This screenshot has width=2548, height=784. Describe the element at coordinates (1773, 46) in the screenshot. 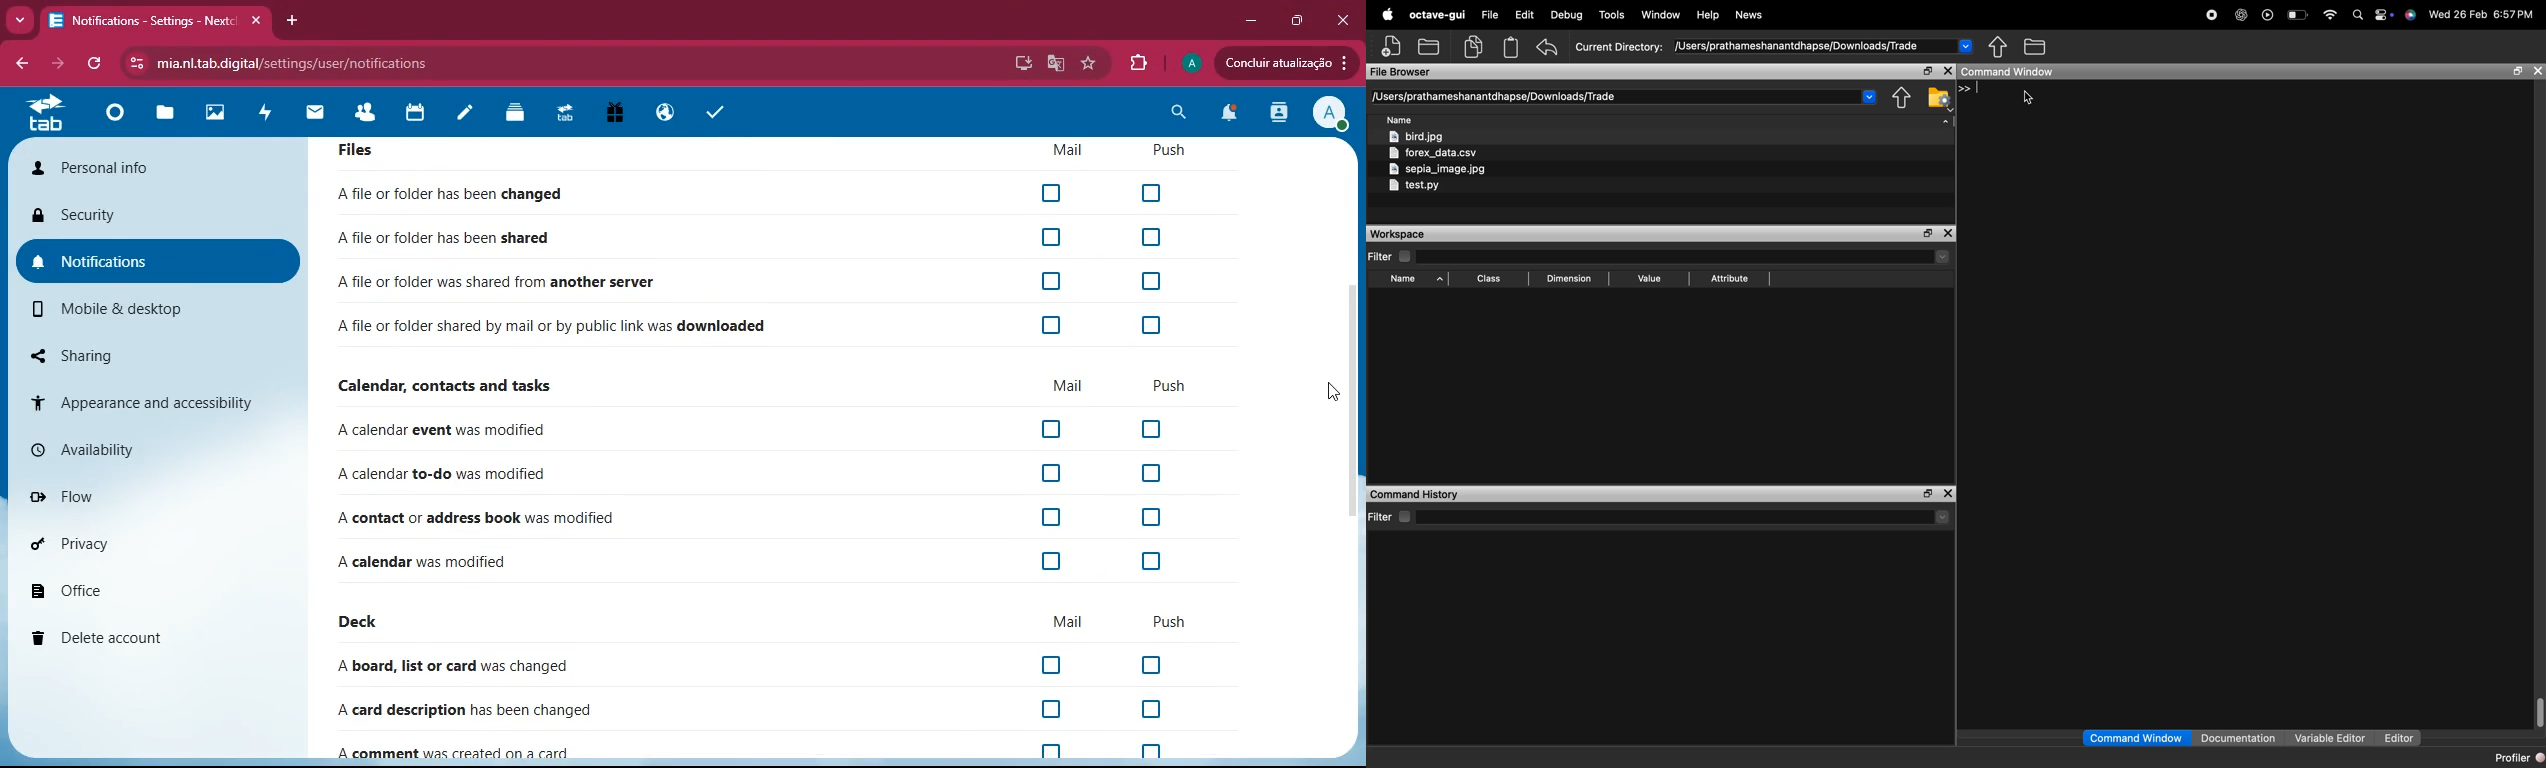

I see `current directory` at that location.